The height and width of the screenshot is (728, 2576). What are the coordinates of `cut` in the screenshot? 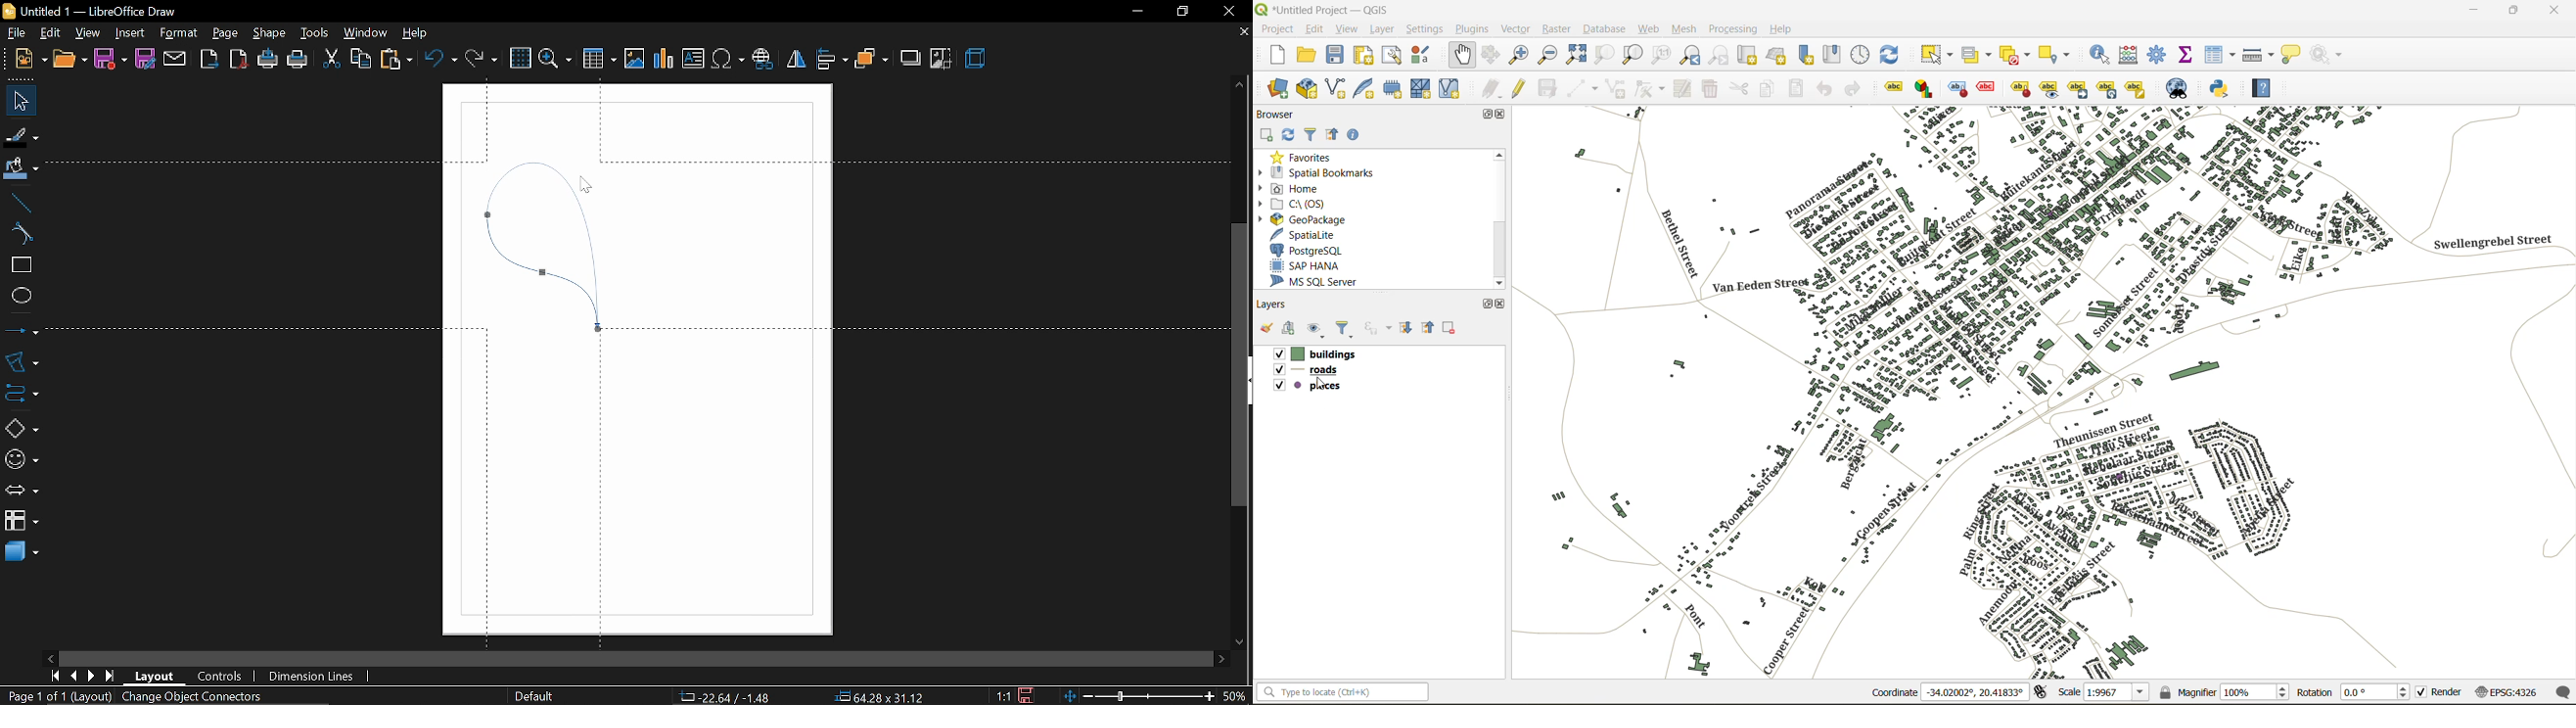 It's located at (1741, 90).